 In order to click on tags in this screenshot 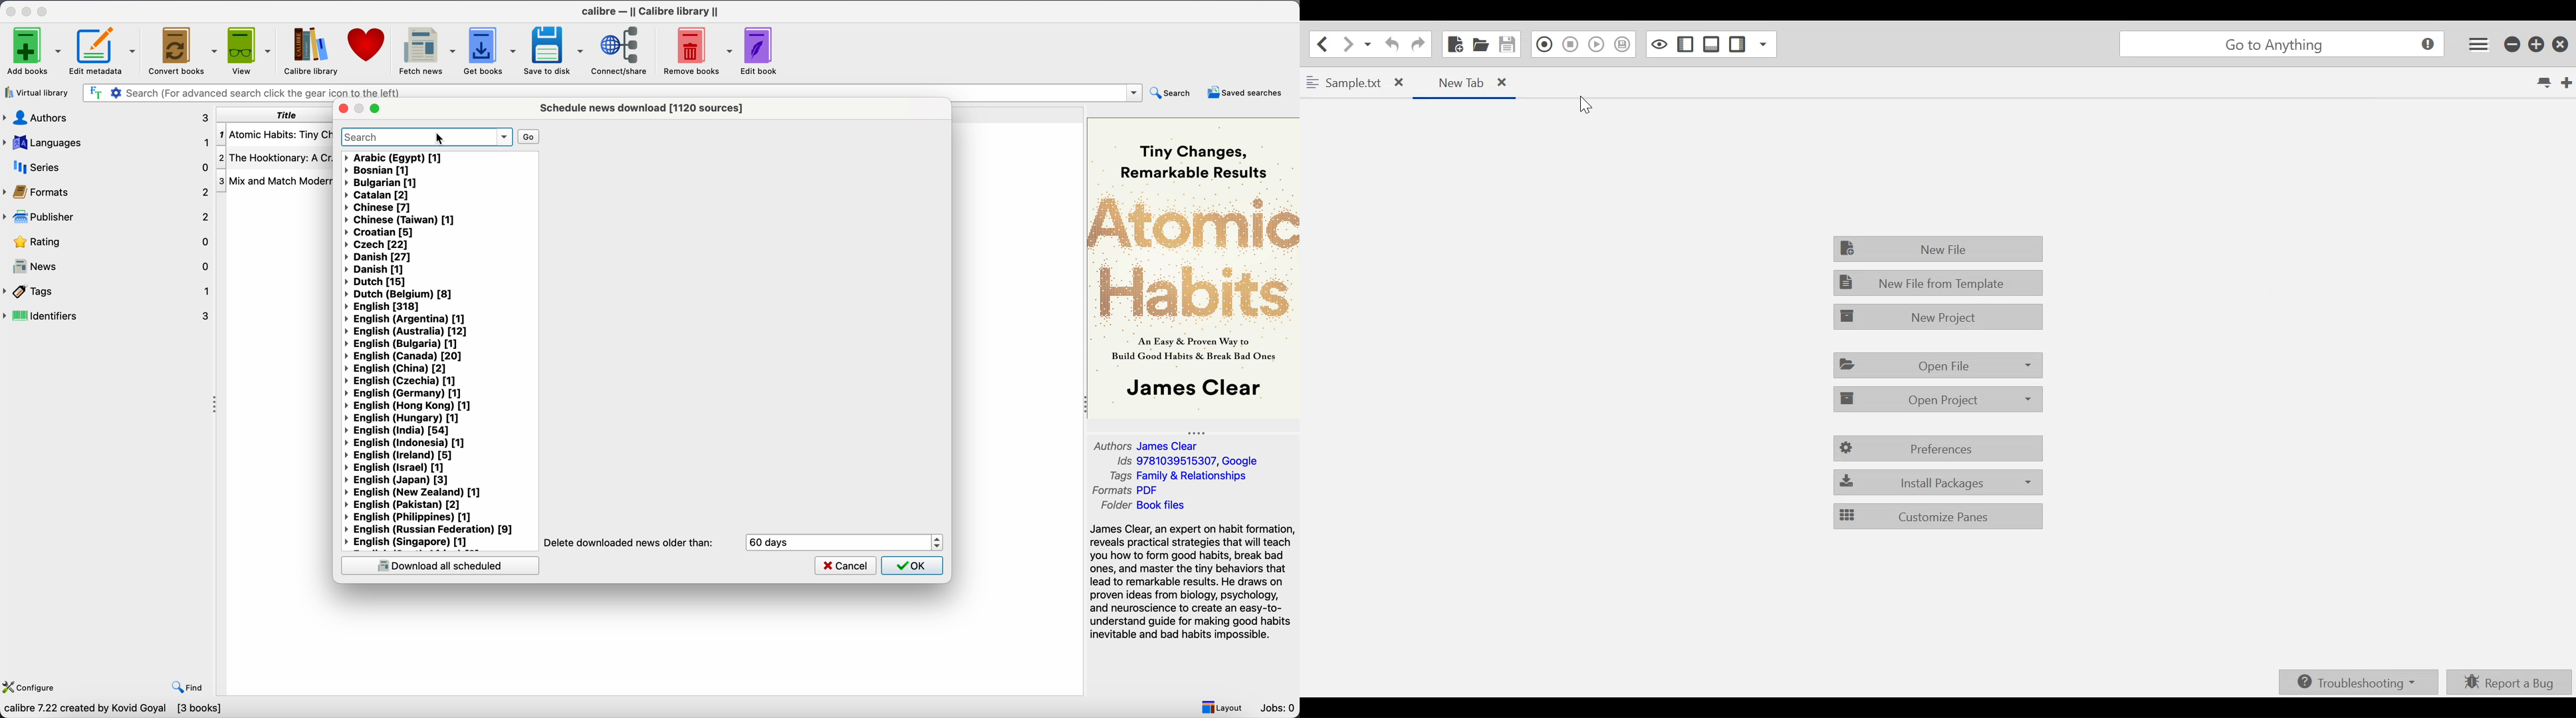, I will do `click(107, 292)`.